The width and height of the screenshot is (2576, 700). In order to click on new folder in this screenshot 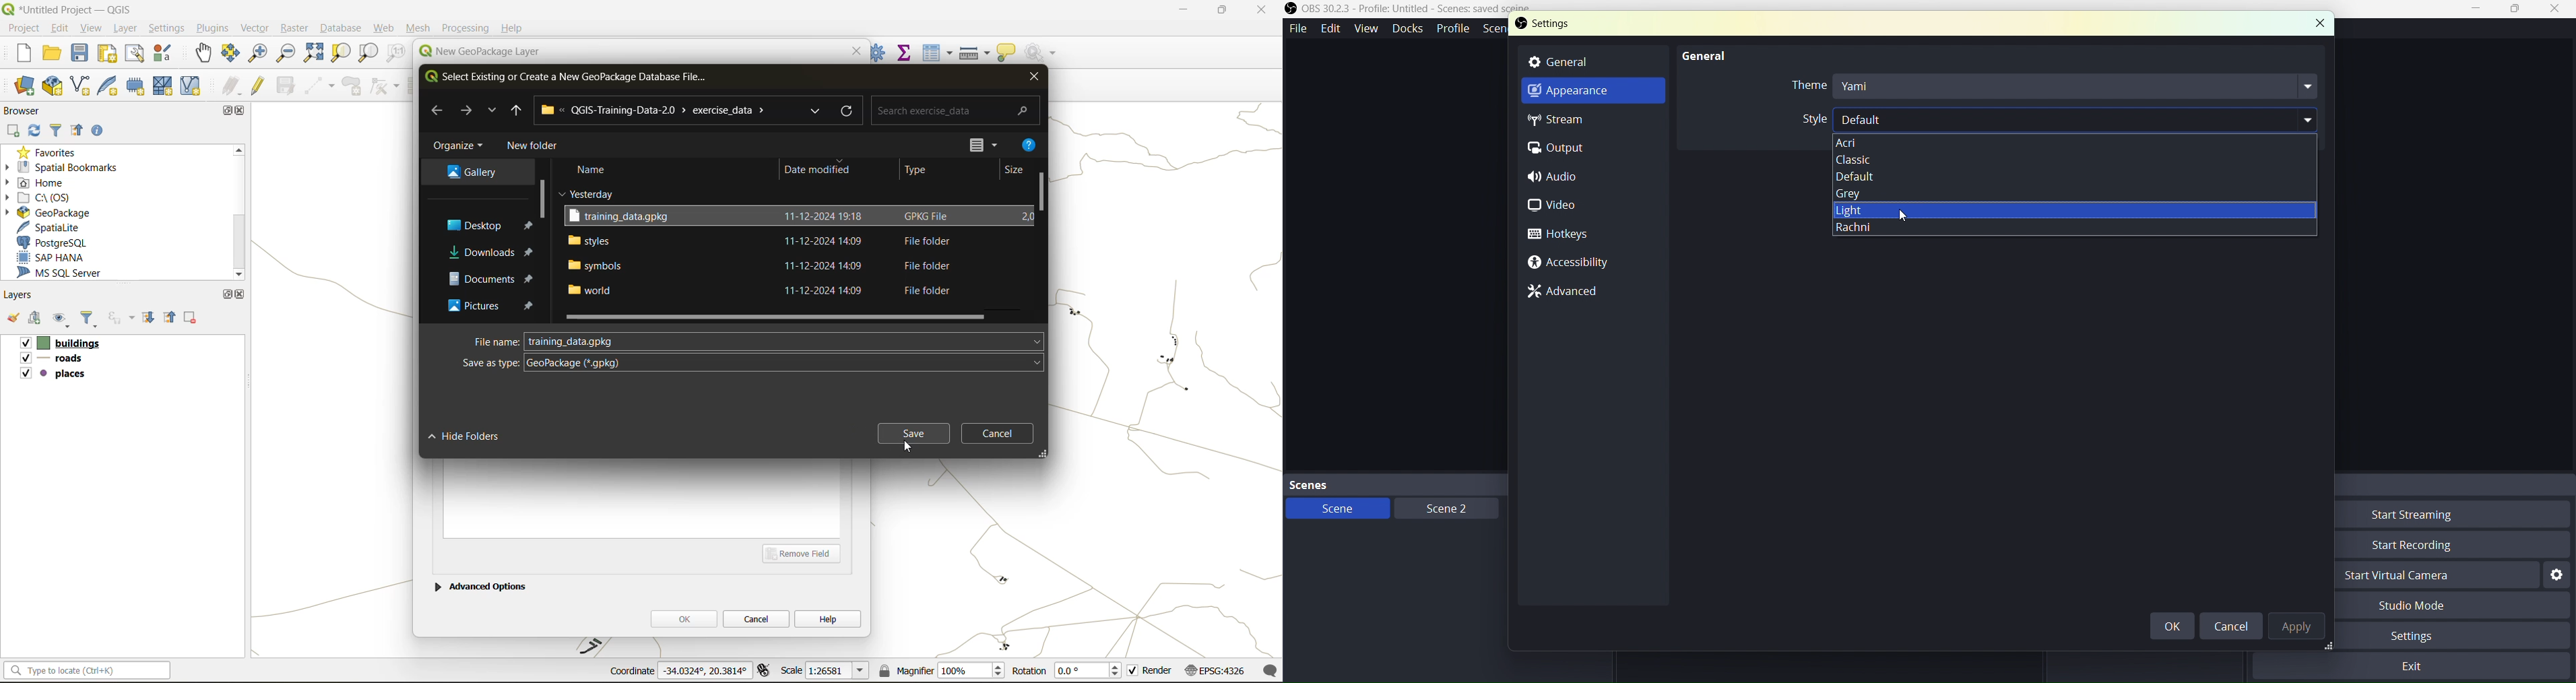, I will do `click(533, 146)`.